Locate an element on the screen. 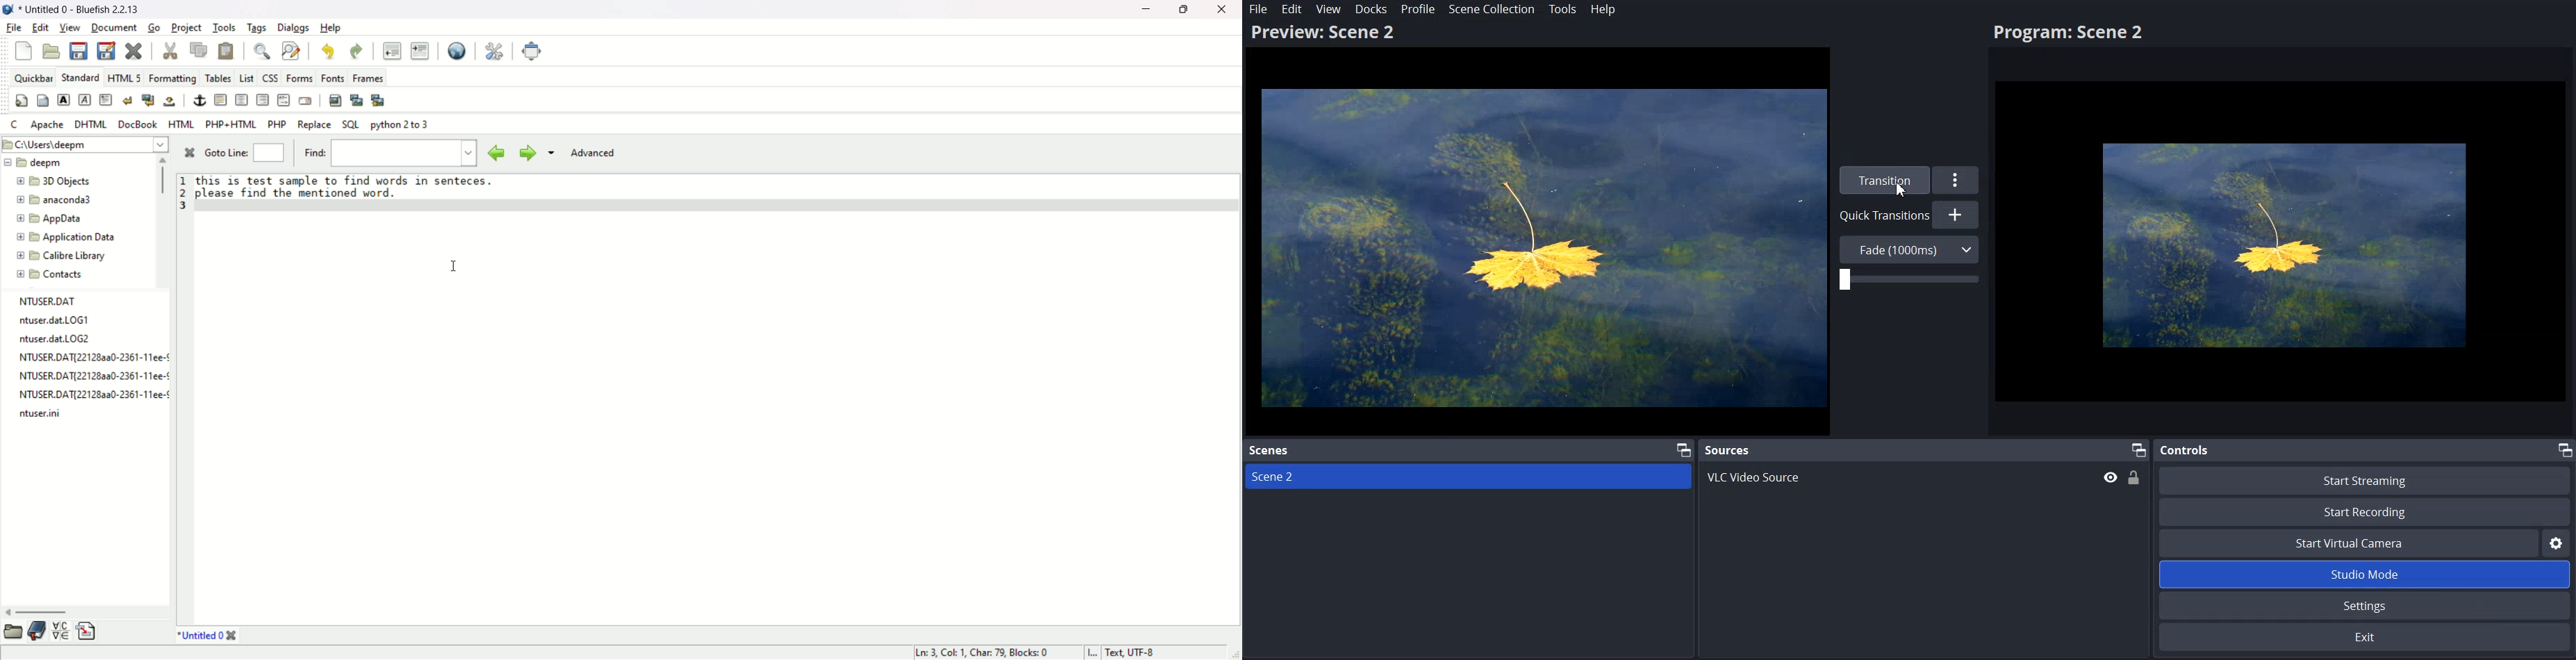 This screenshot has width=2576, height=672. Docks is located at coordinates (1371, 9).